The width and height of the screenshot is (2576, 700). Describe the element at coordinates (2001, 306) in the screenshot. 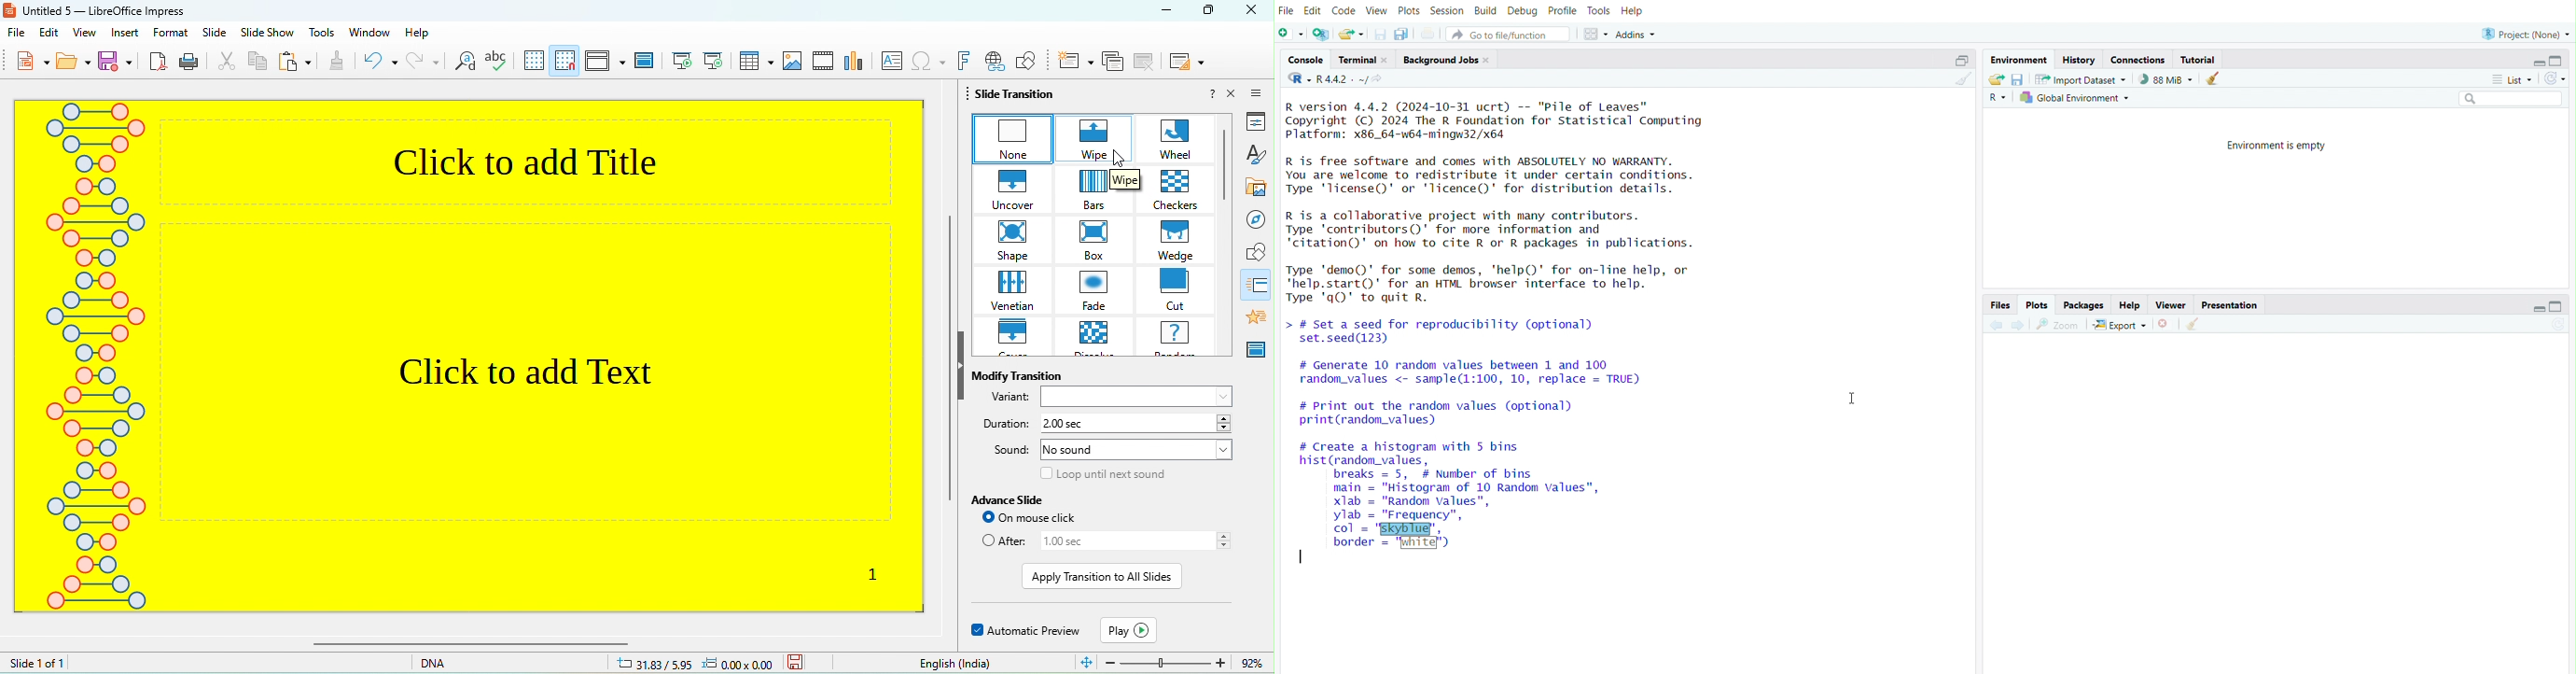

I see `files` at that location.